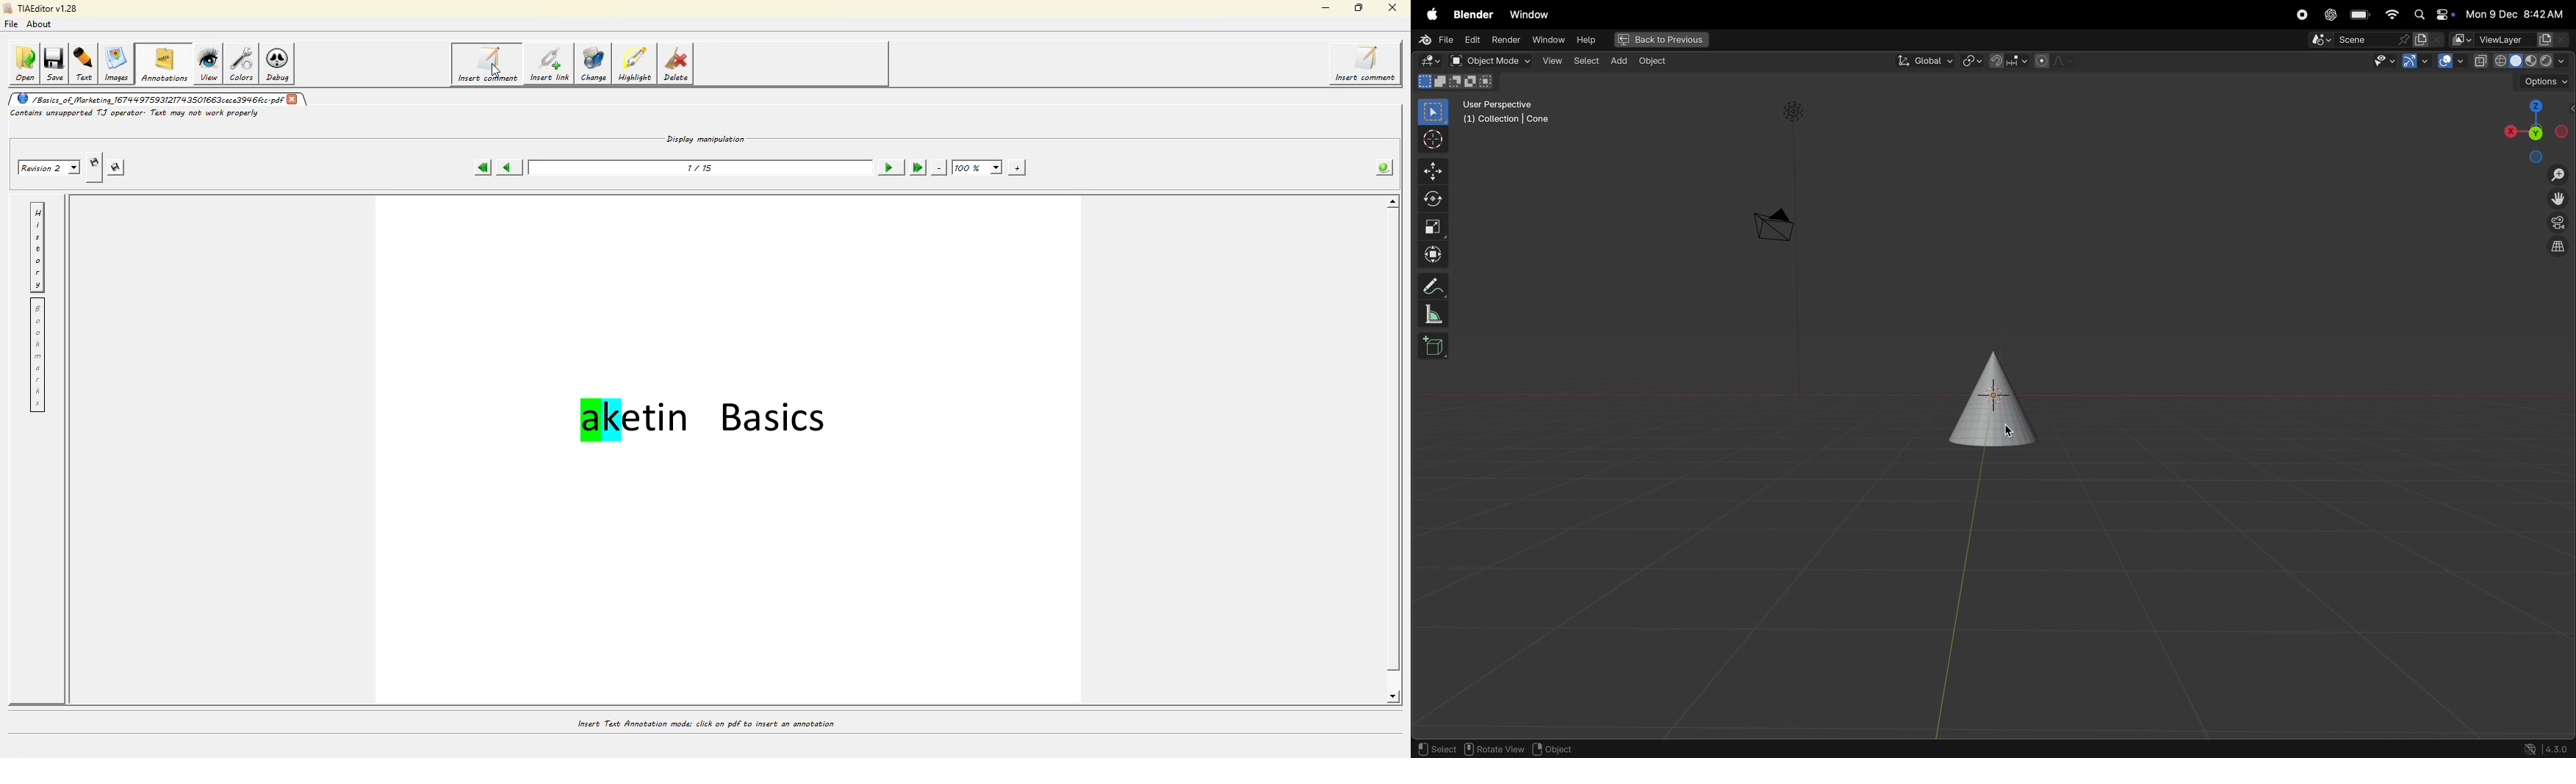 The image size is (2576, 784). Describe the element at coordinates (638, 65) in the screenshot. I see `highlight` at that location.